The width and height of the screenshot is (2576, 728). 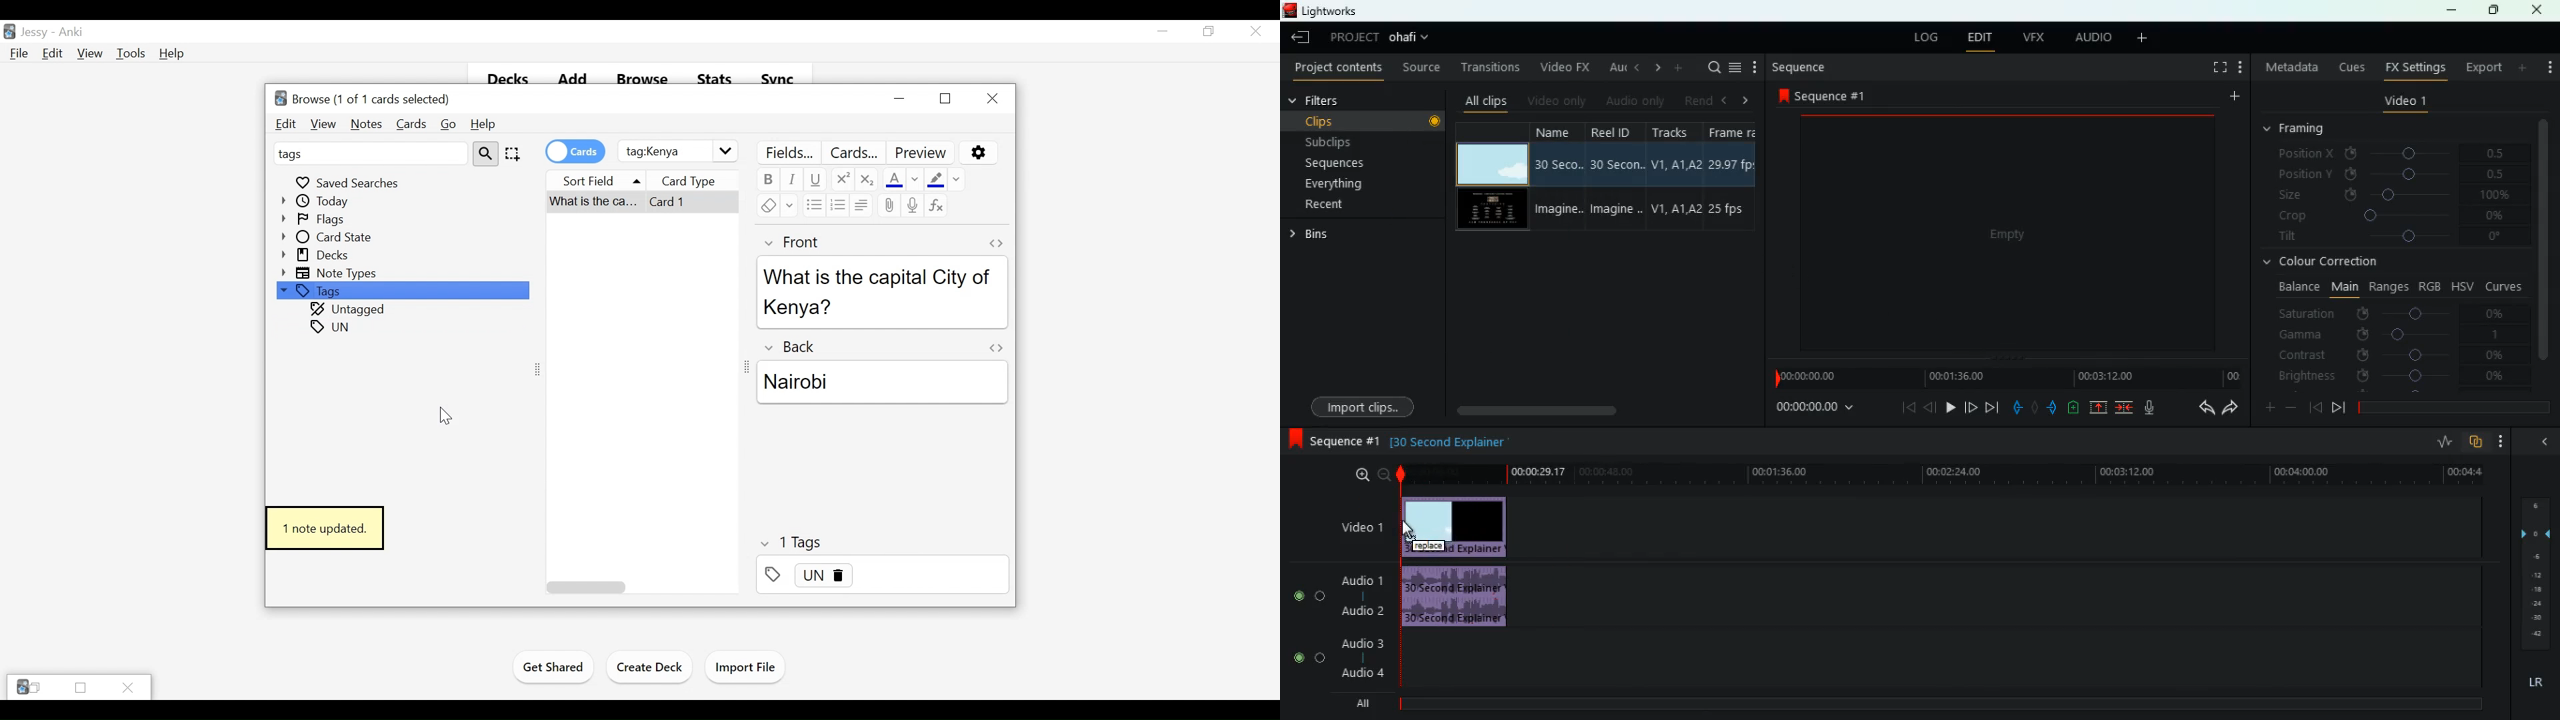 I want to click on Saved Searches, so click(x=349, y=181).